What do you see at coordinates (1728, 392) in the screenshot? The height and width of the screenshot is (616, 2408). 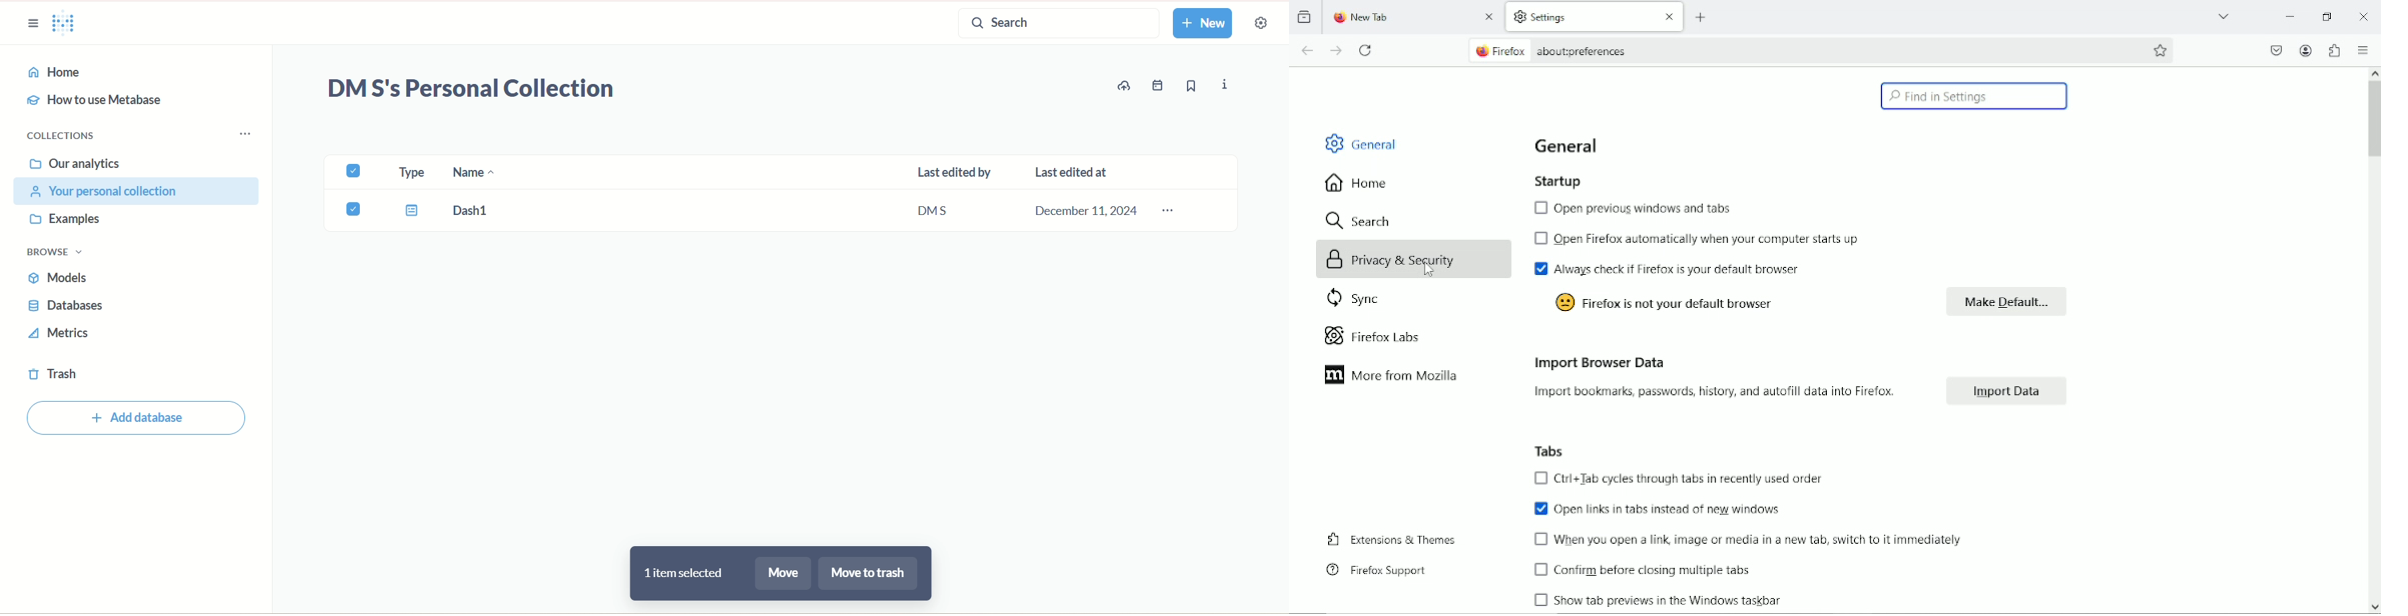 I see `Import bookmarks, passwords, history, and autofill data into Firefox.` at bounding box center [1728, 392].